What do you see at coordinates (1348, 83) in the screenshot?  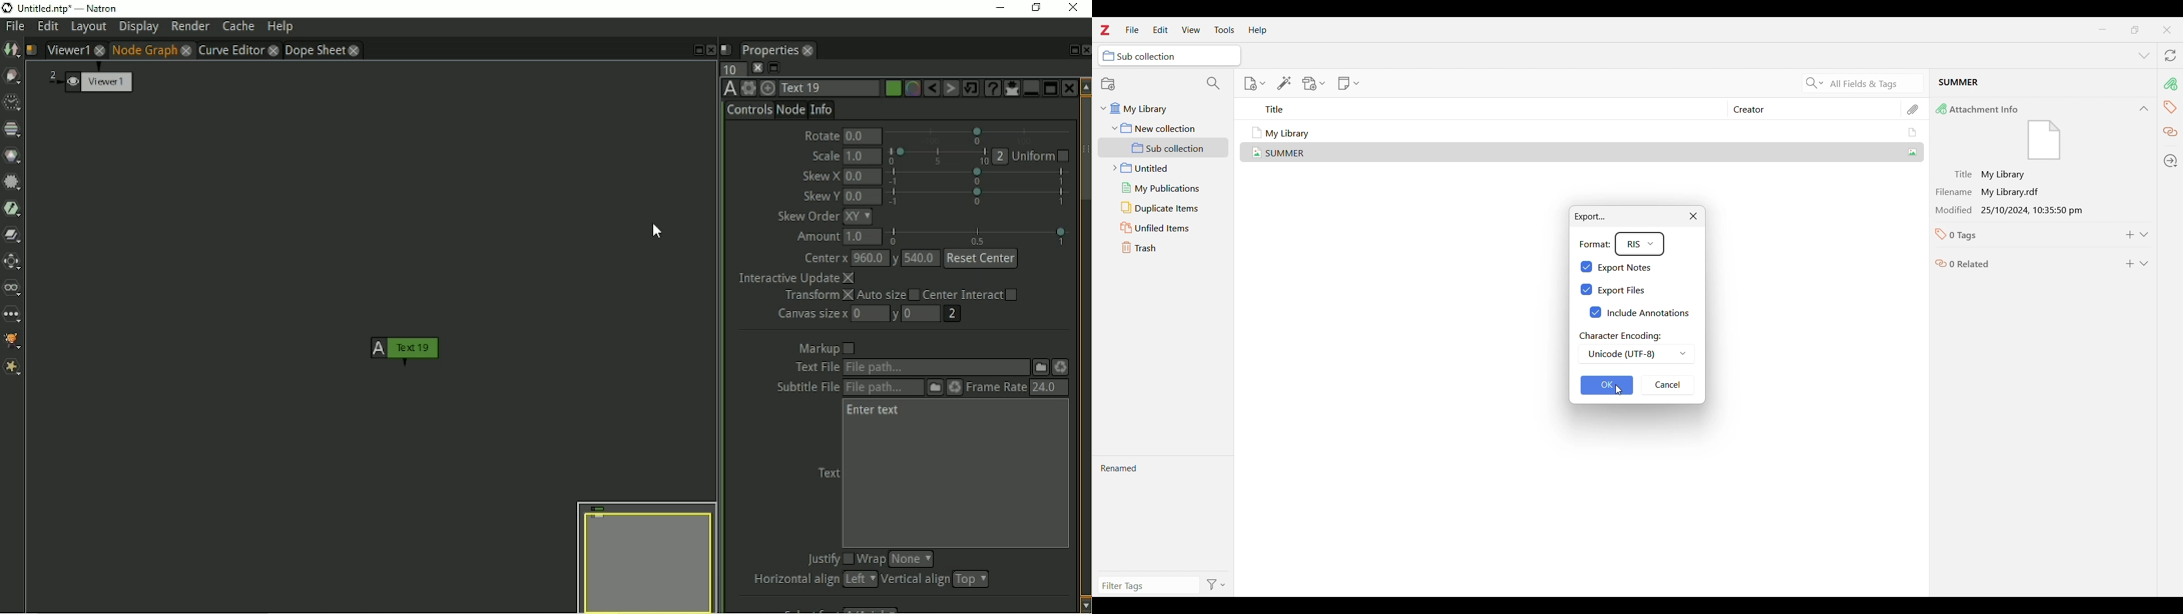 I see `New note ` at bounding box center [1348, 83].